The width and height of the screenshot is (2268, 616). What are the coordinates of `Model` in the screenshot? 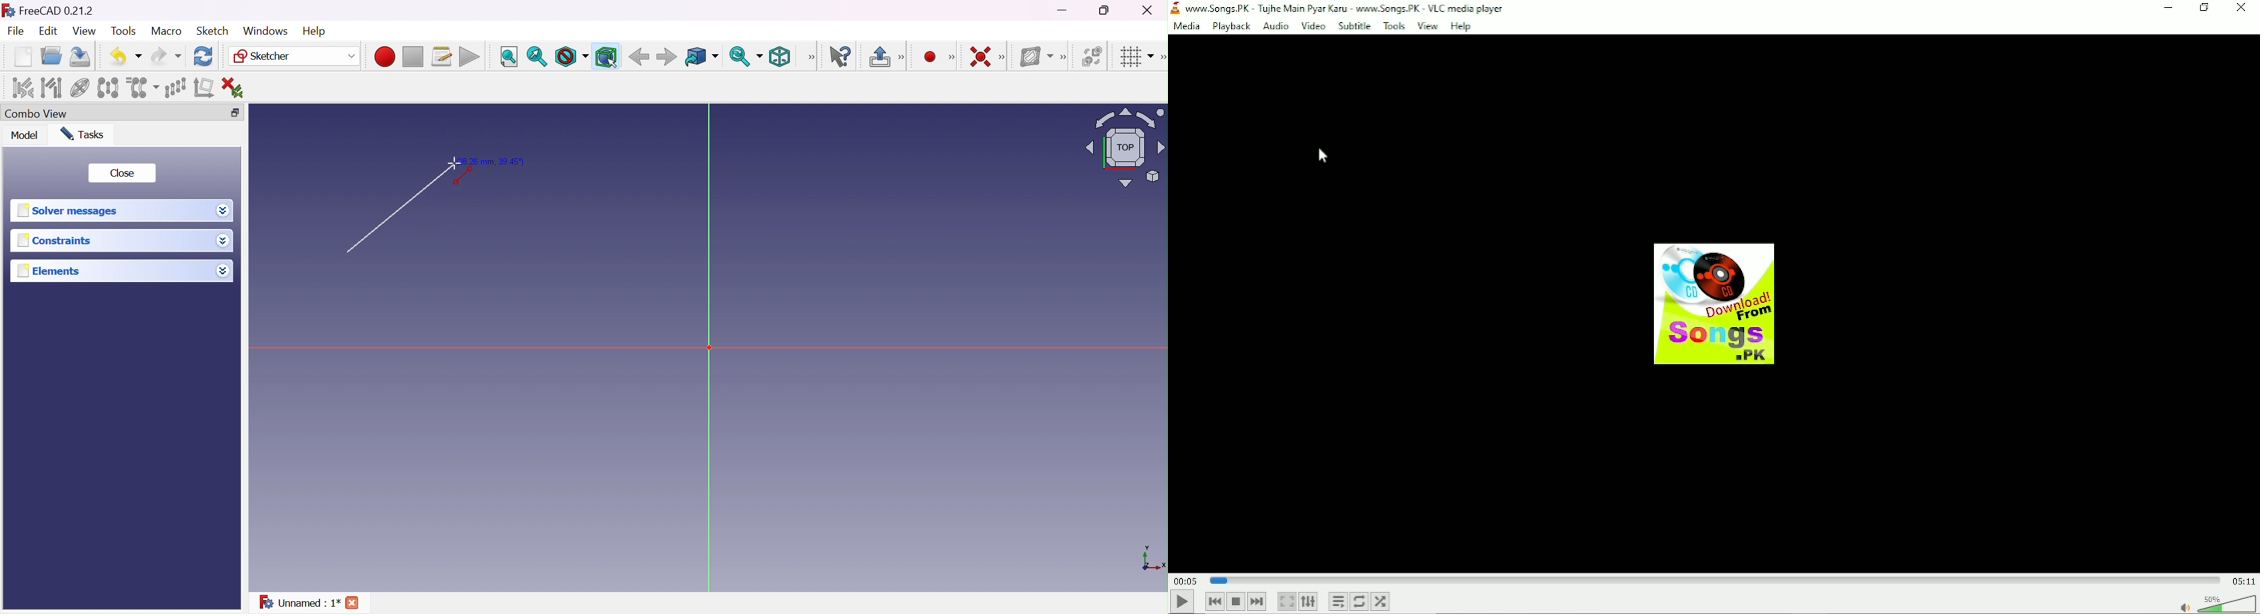 It's located at (25, 136).